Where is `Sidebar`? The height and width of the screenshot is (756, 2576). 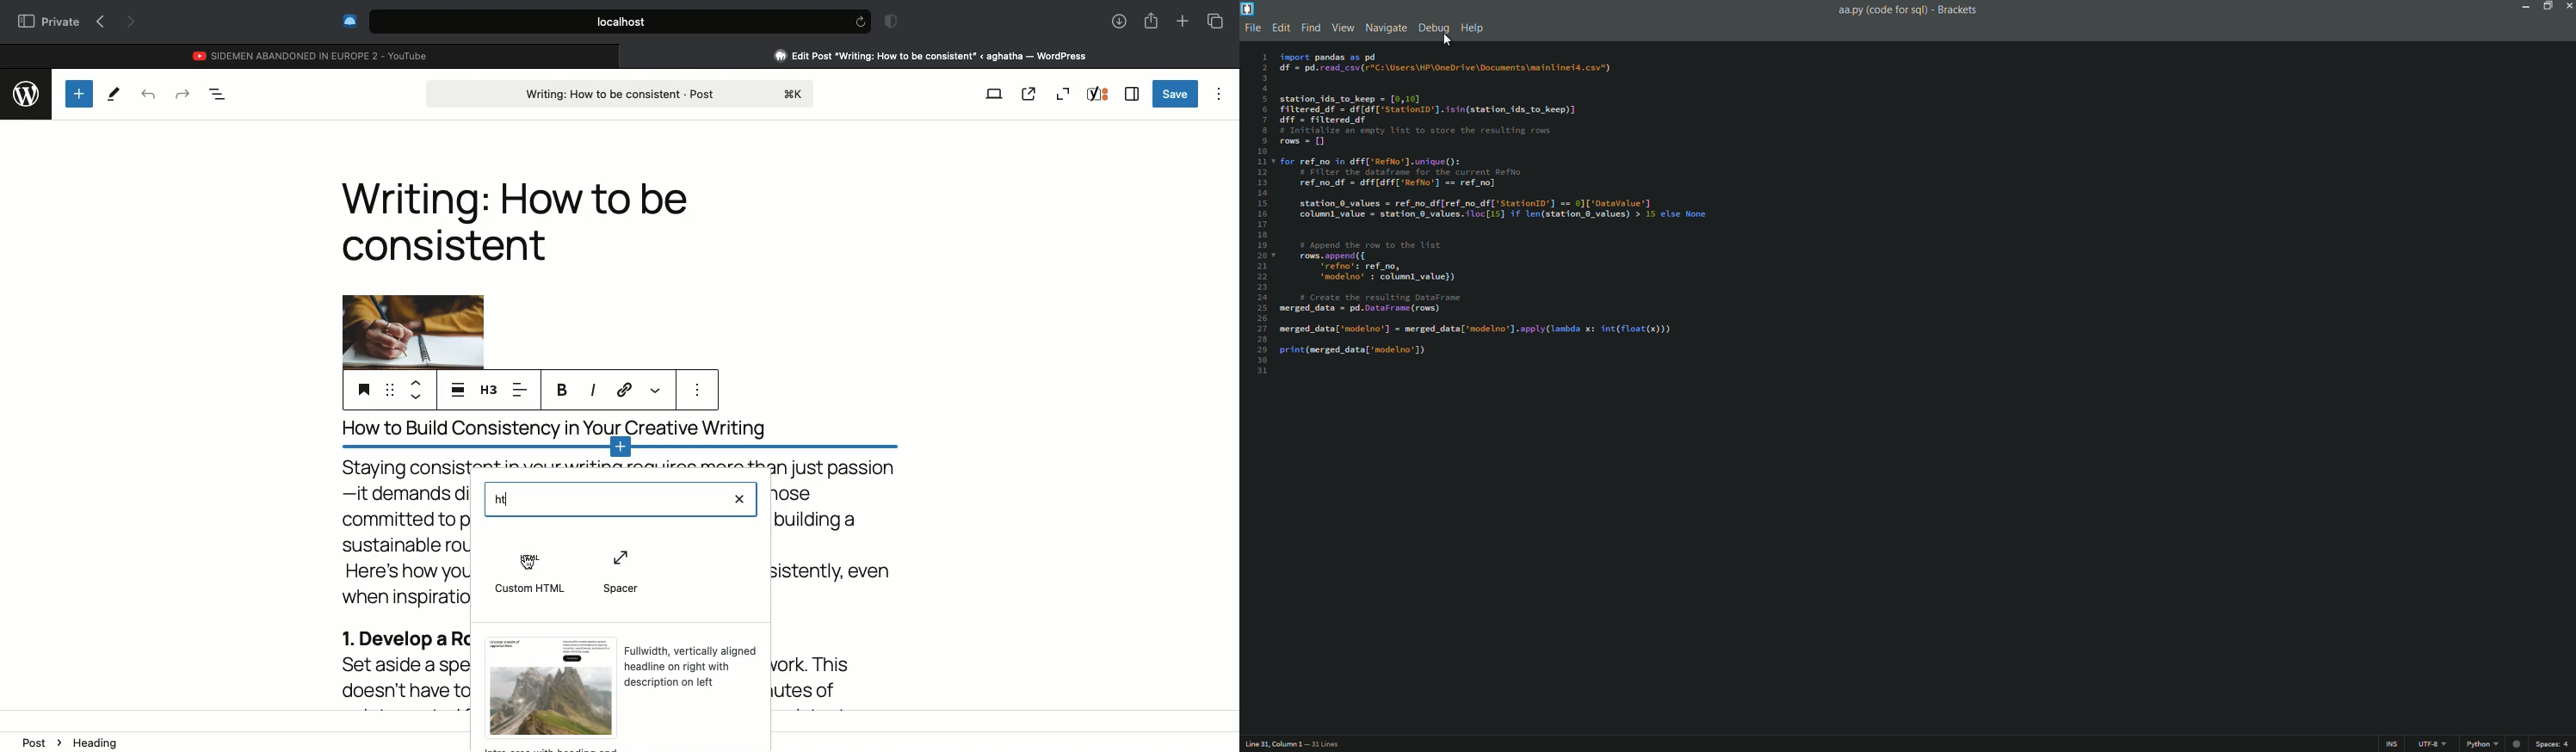 Sidebar is located at coordinates (1132, 94).